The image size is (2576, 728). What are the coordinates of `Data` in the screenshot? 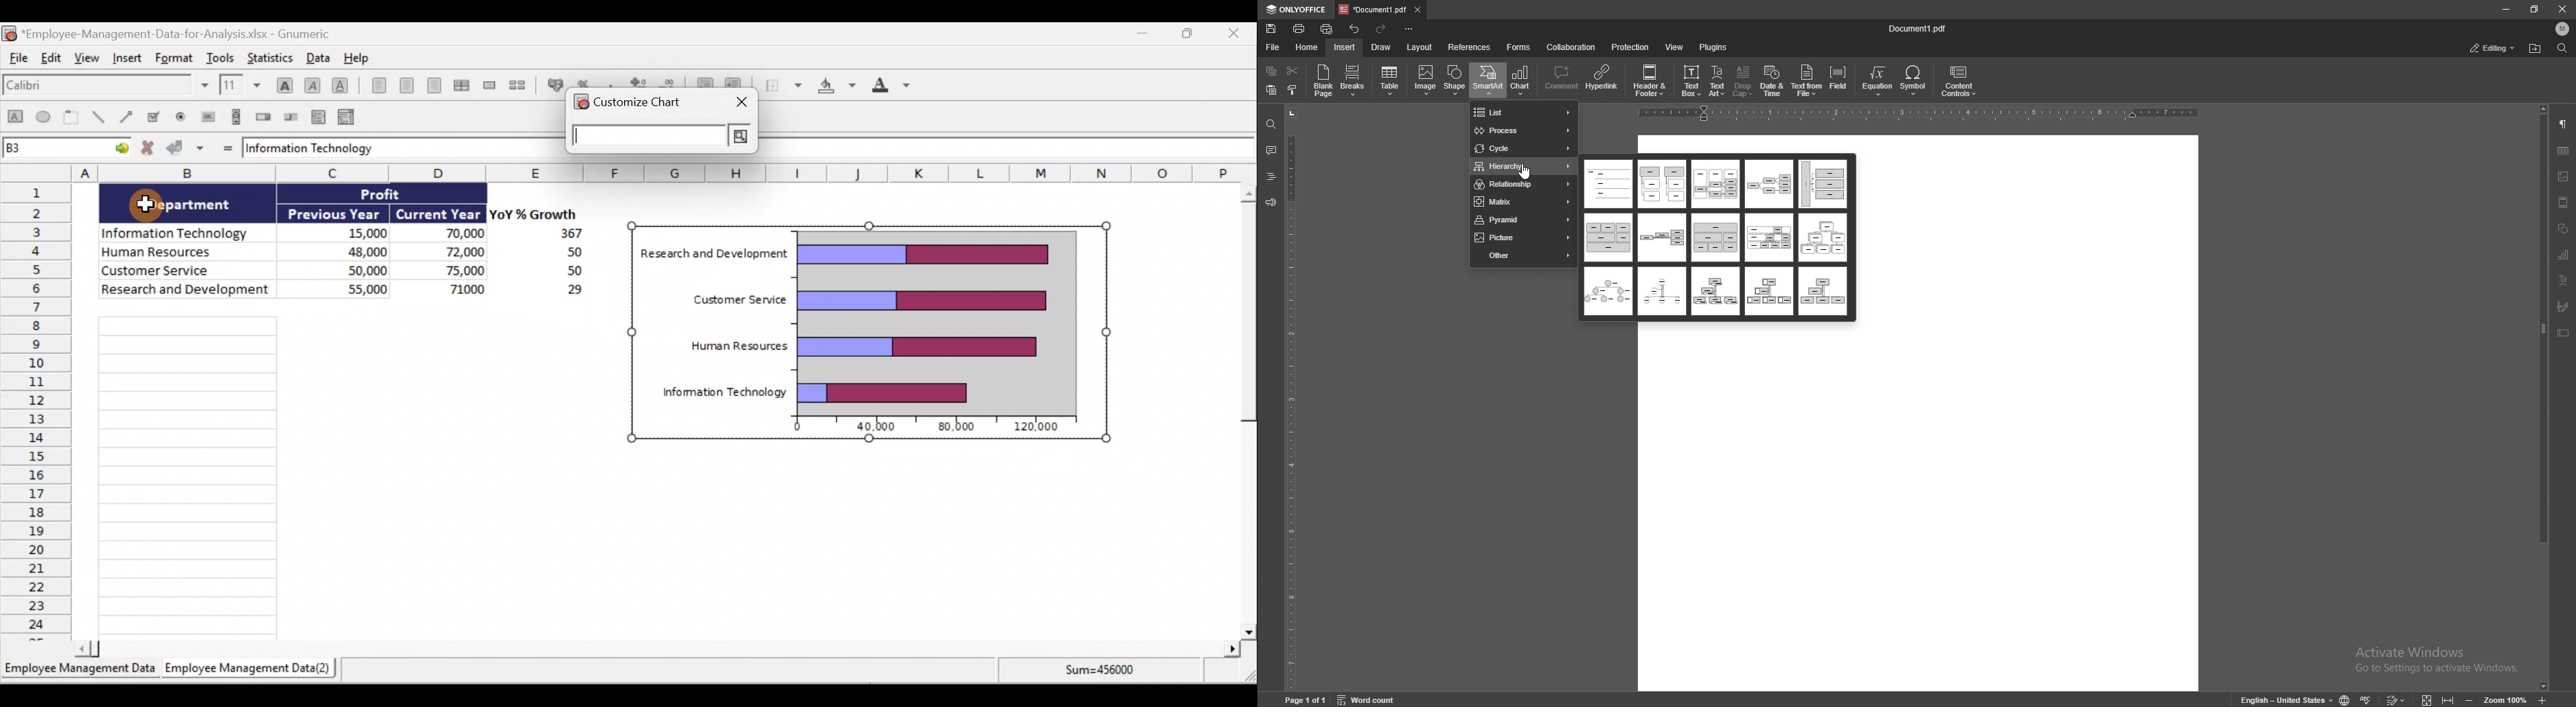 It's located at (335, 245).